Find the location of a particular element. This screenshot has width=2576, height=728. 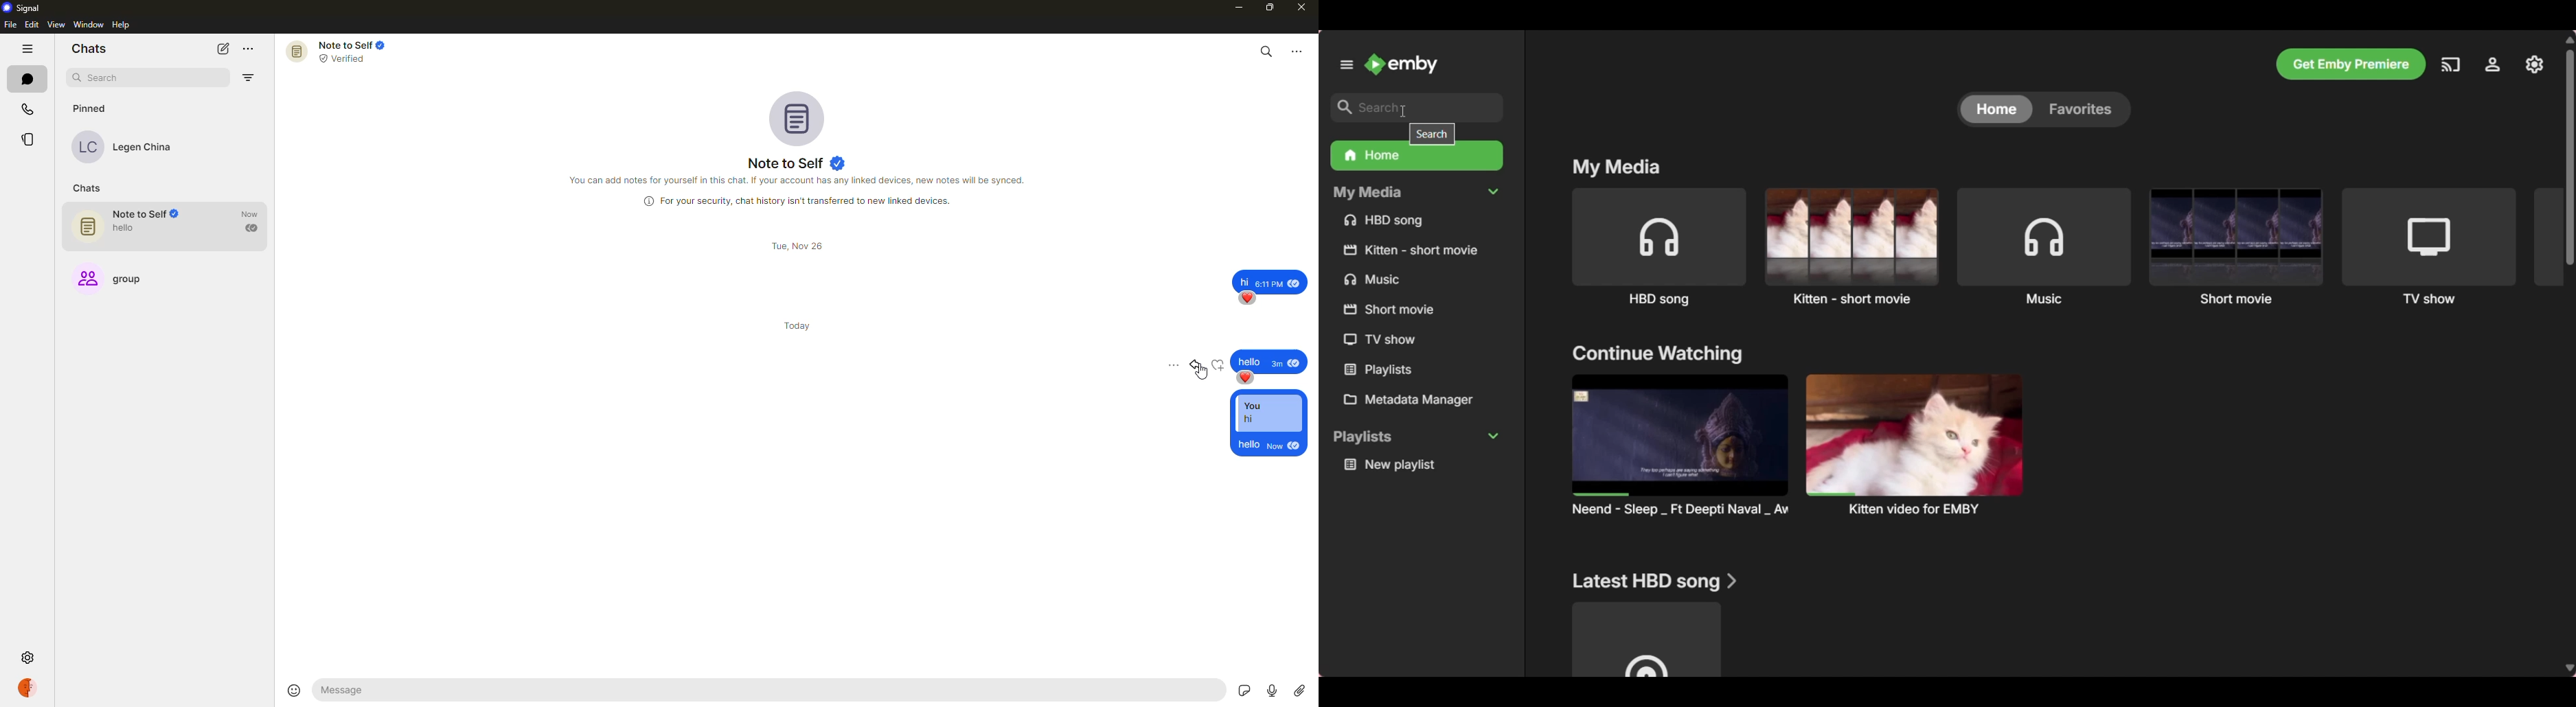

stories is located at coordinates (30, 138).